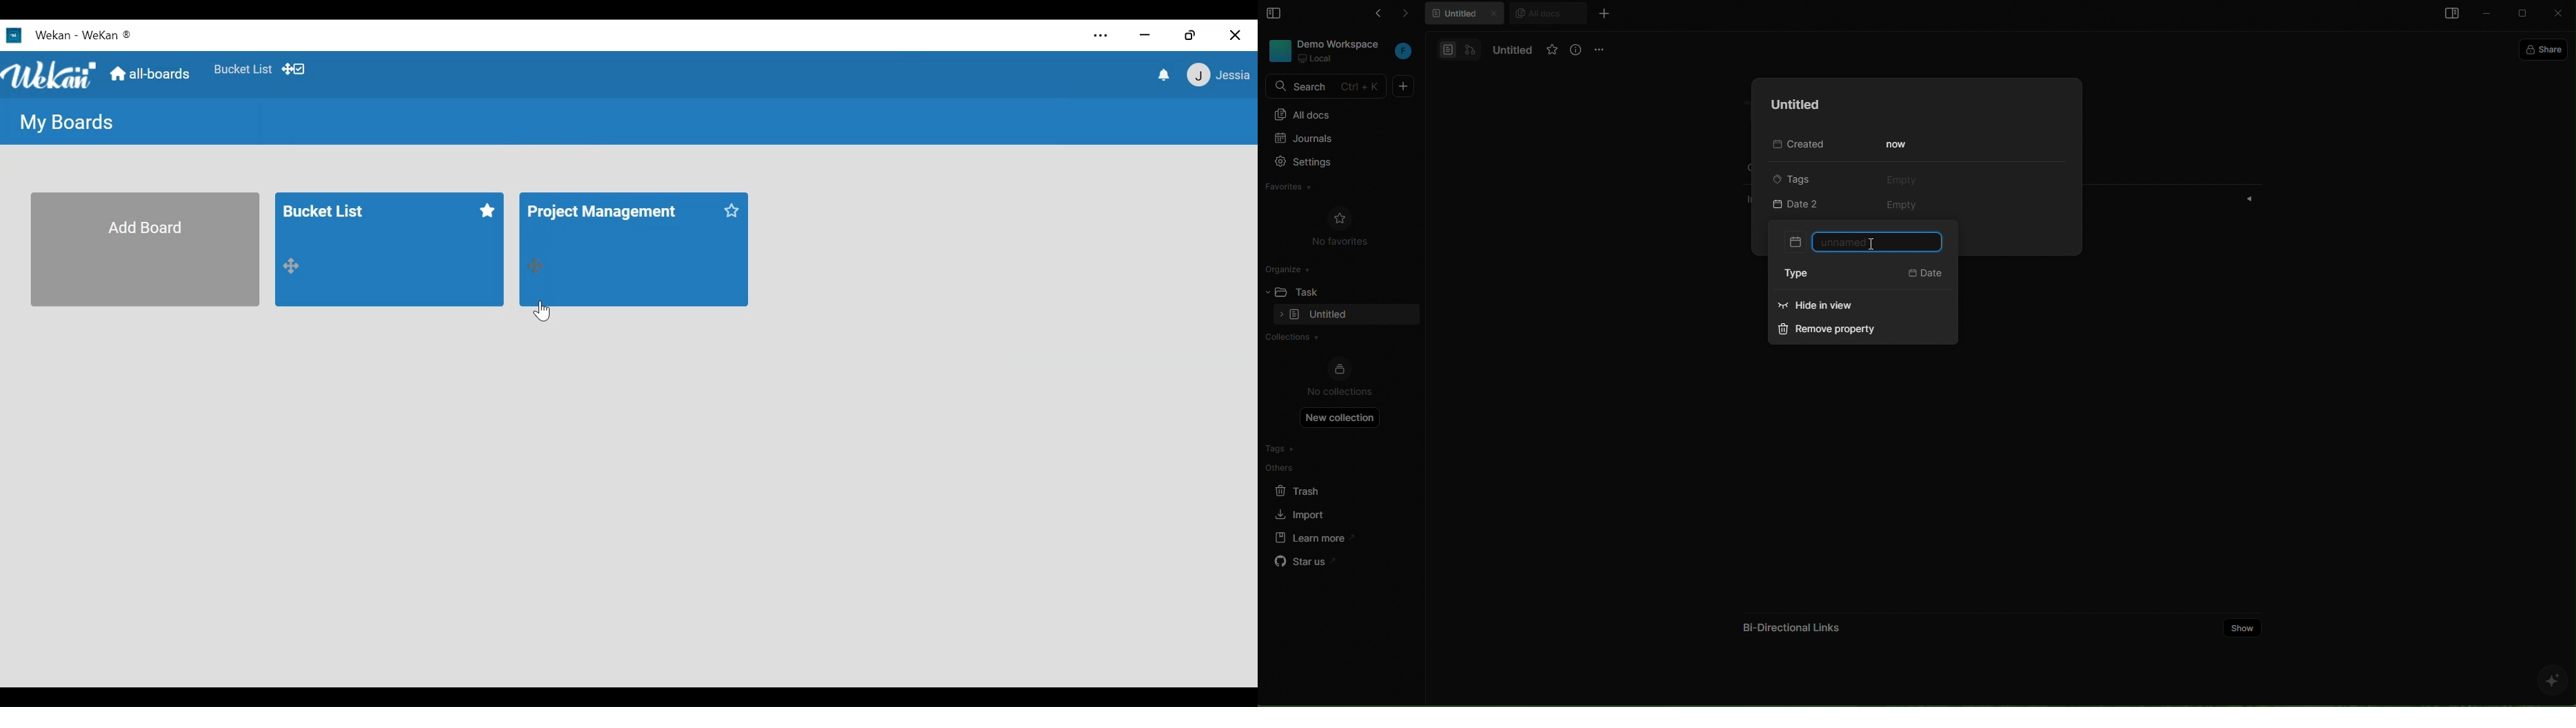 This screenshot has width=2576, height=728. Describe the element at coordinates (1795, 145) in the screenshot. I see `Created` at that location.